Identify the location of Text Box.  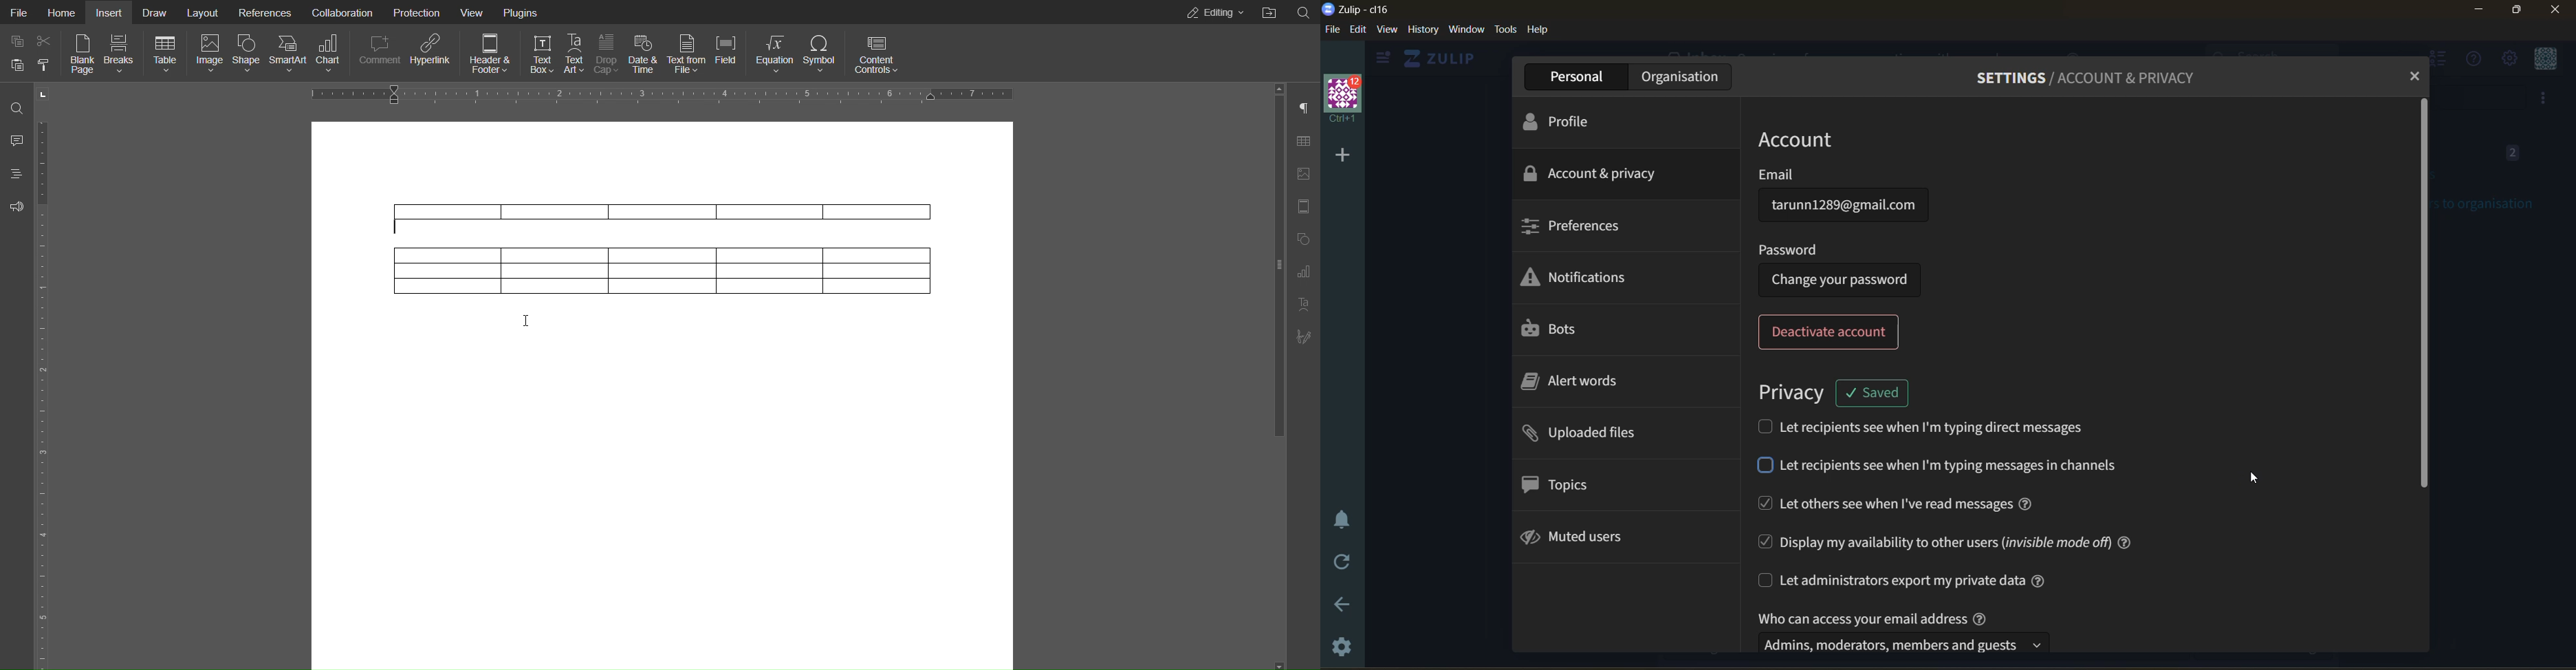
(541, 55).